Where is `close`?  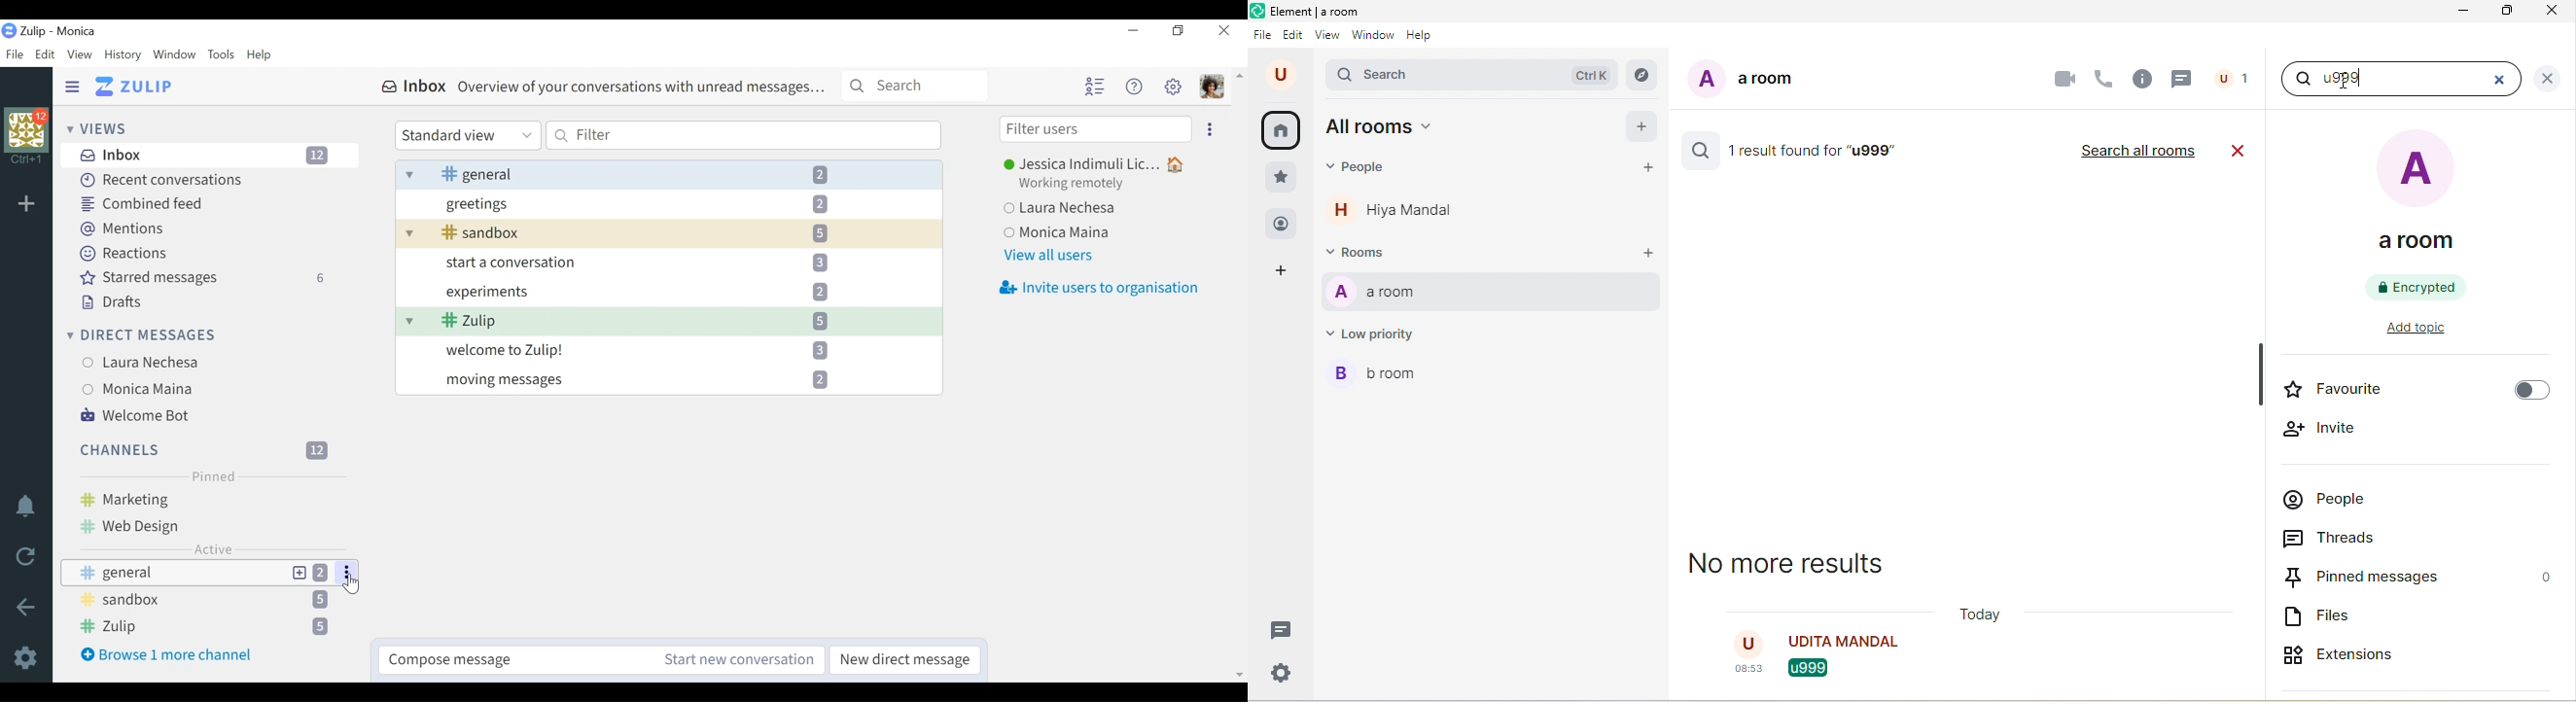
close is located at coordinates (2548, 15).